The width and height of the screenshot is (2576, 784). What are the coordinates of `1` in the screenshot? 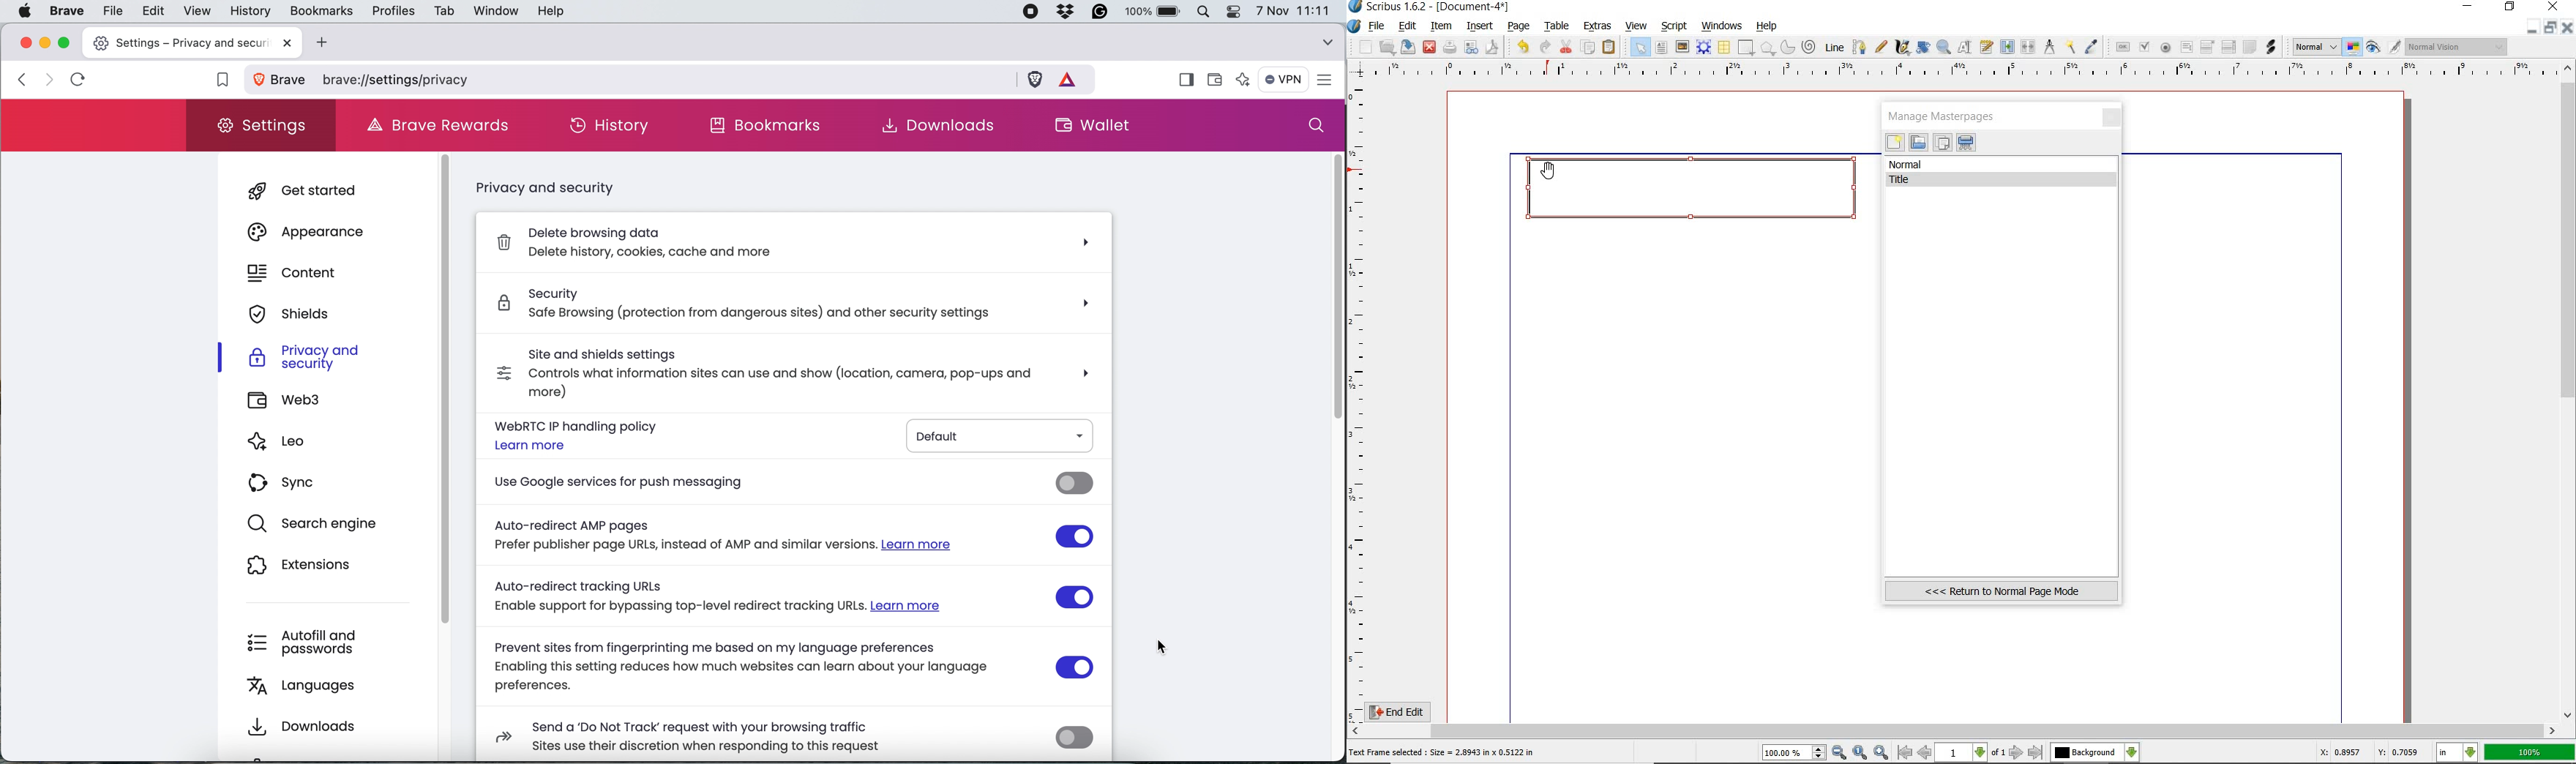 It's located at (1962, 753).